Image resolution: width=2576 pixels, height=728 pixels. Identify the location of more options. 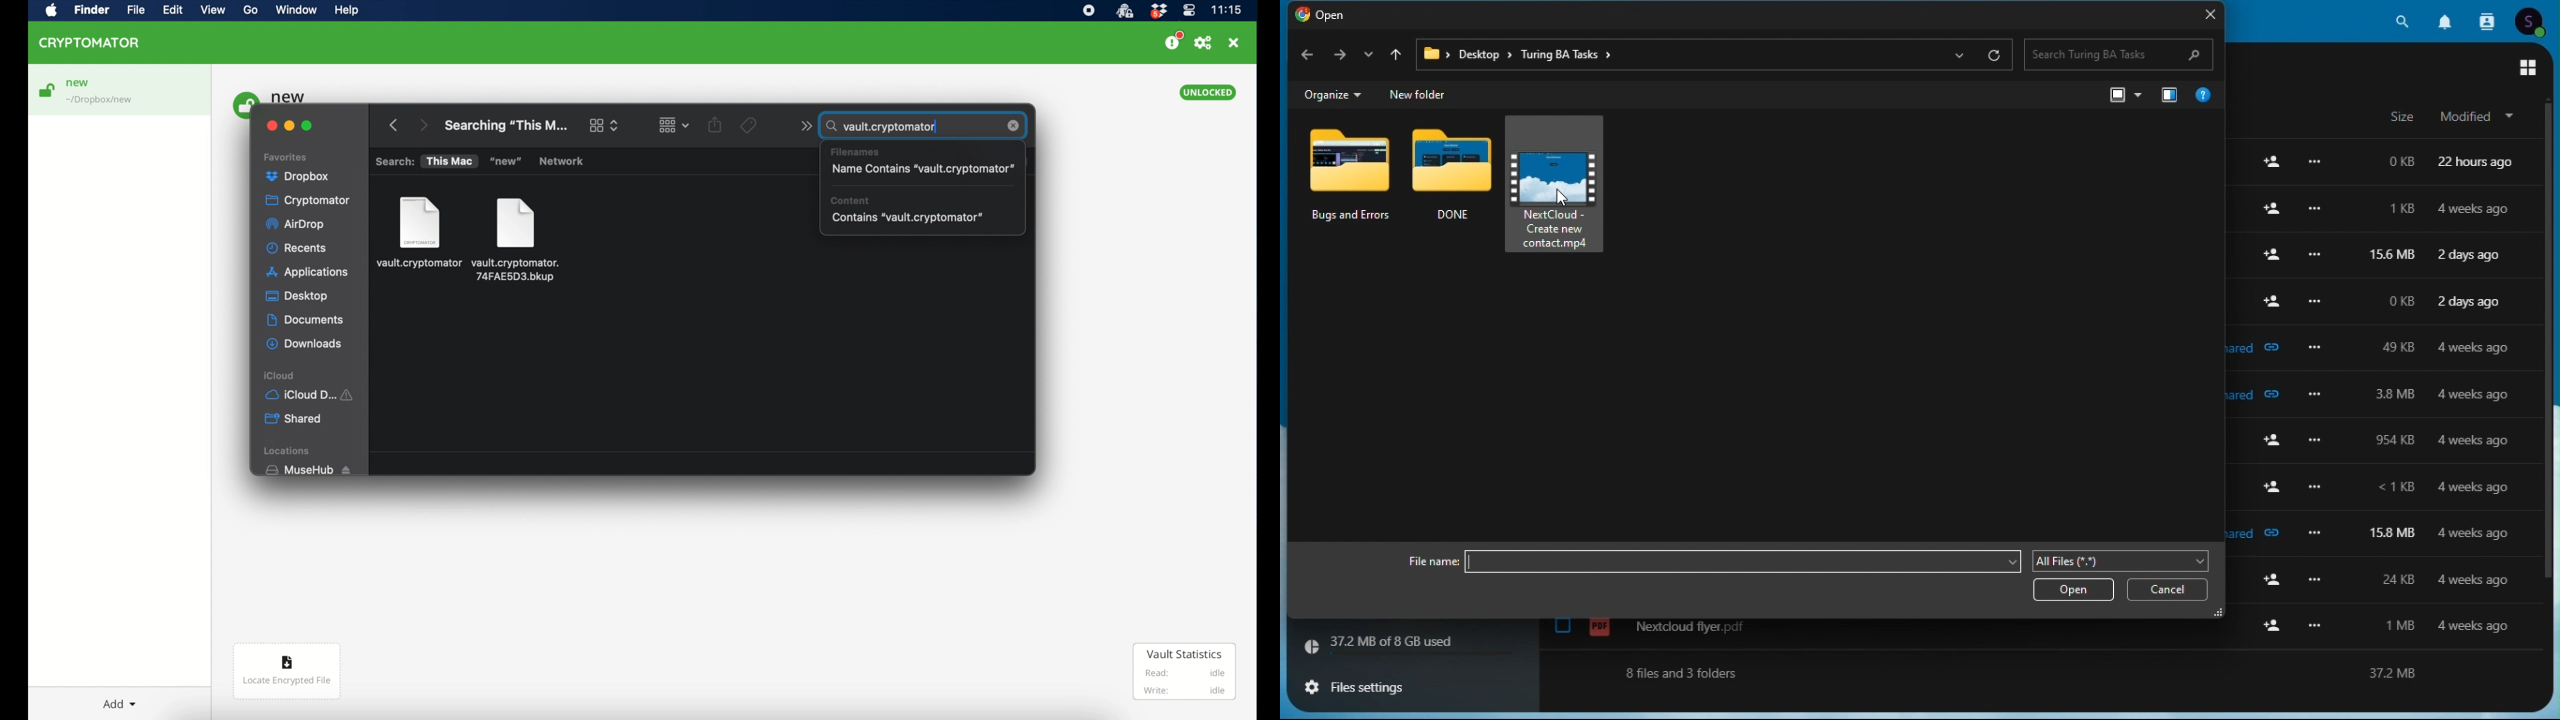
(2323, 349).